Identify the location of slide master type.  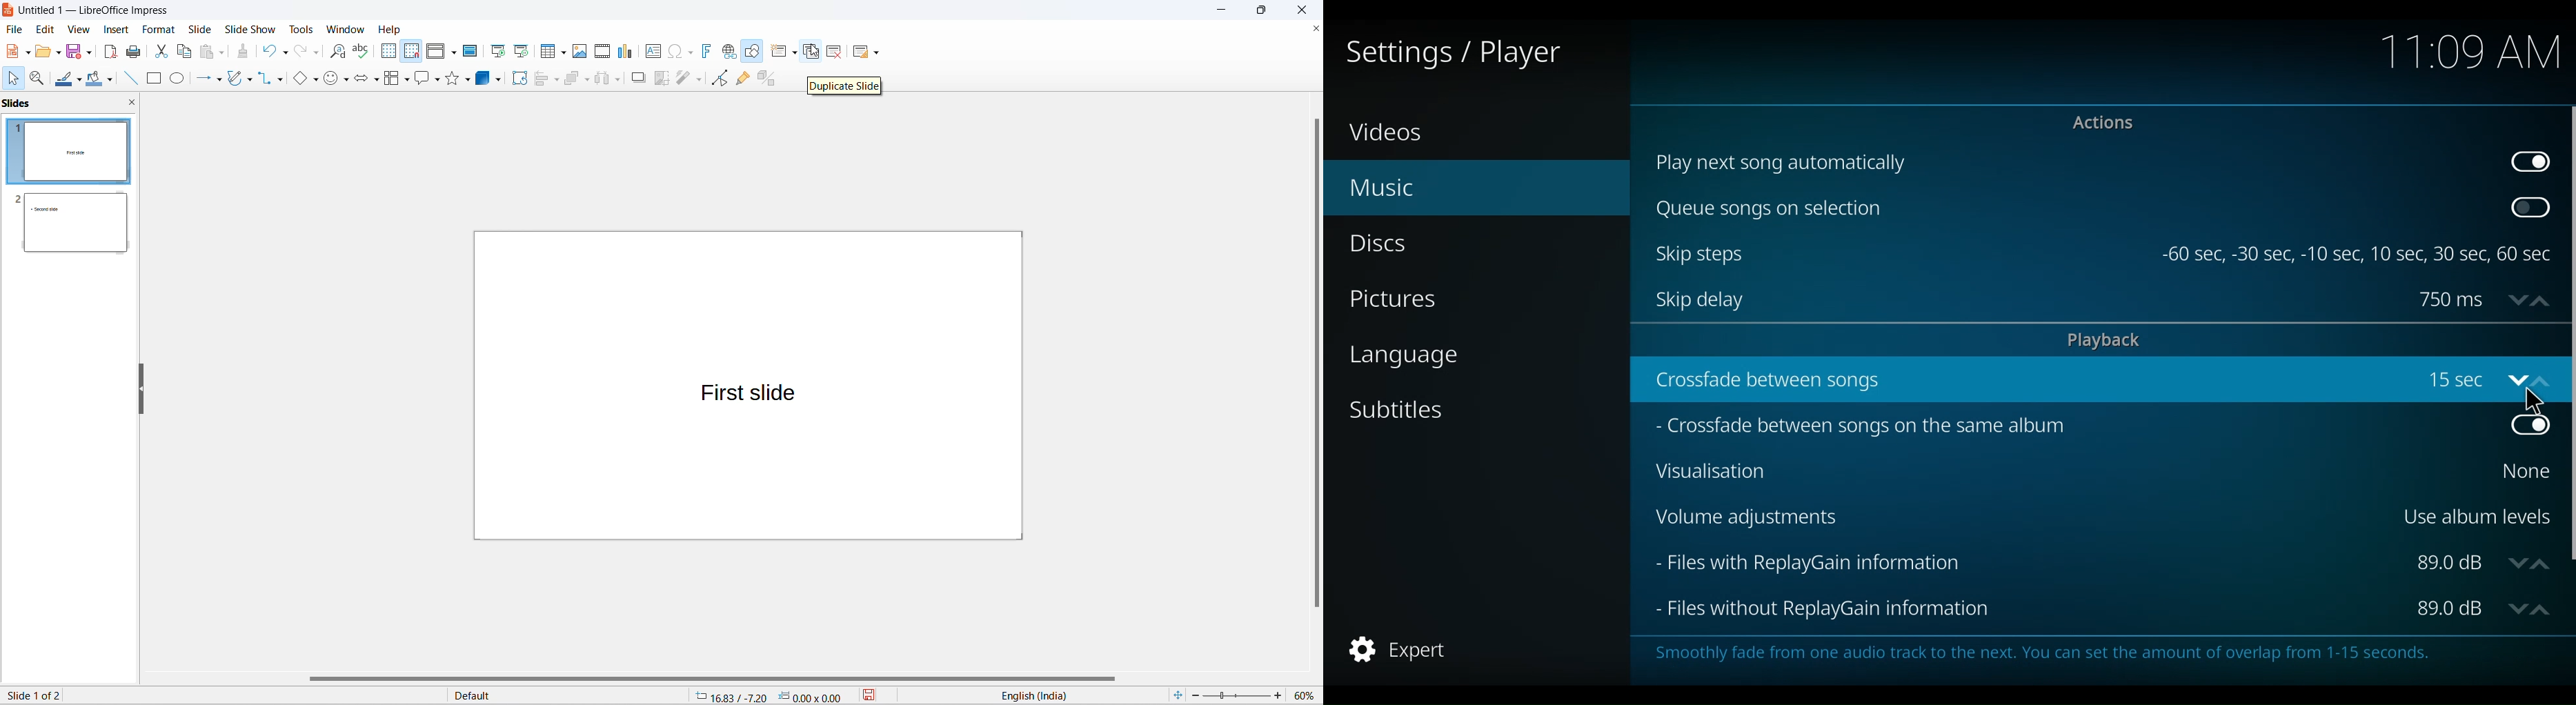
(559, 696).